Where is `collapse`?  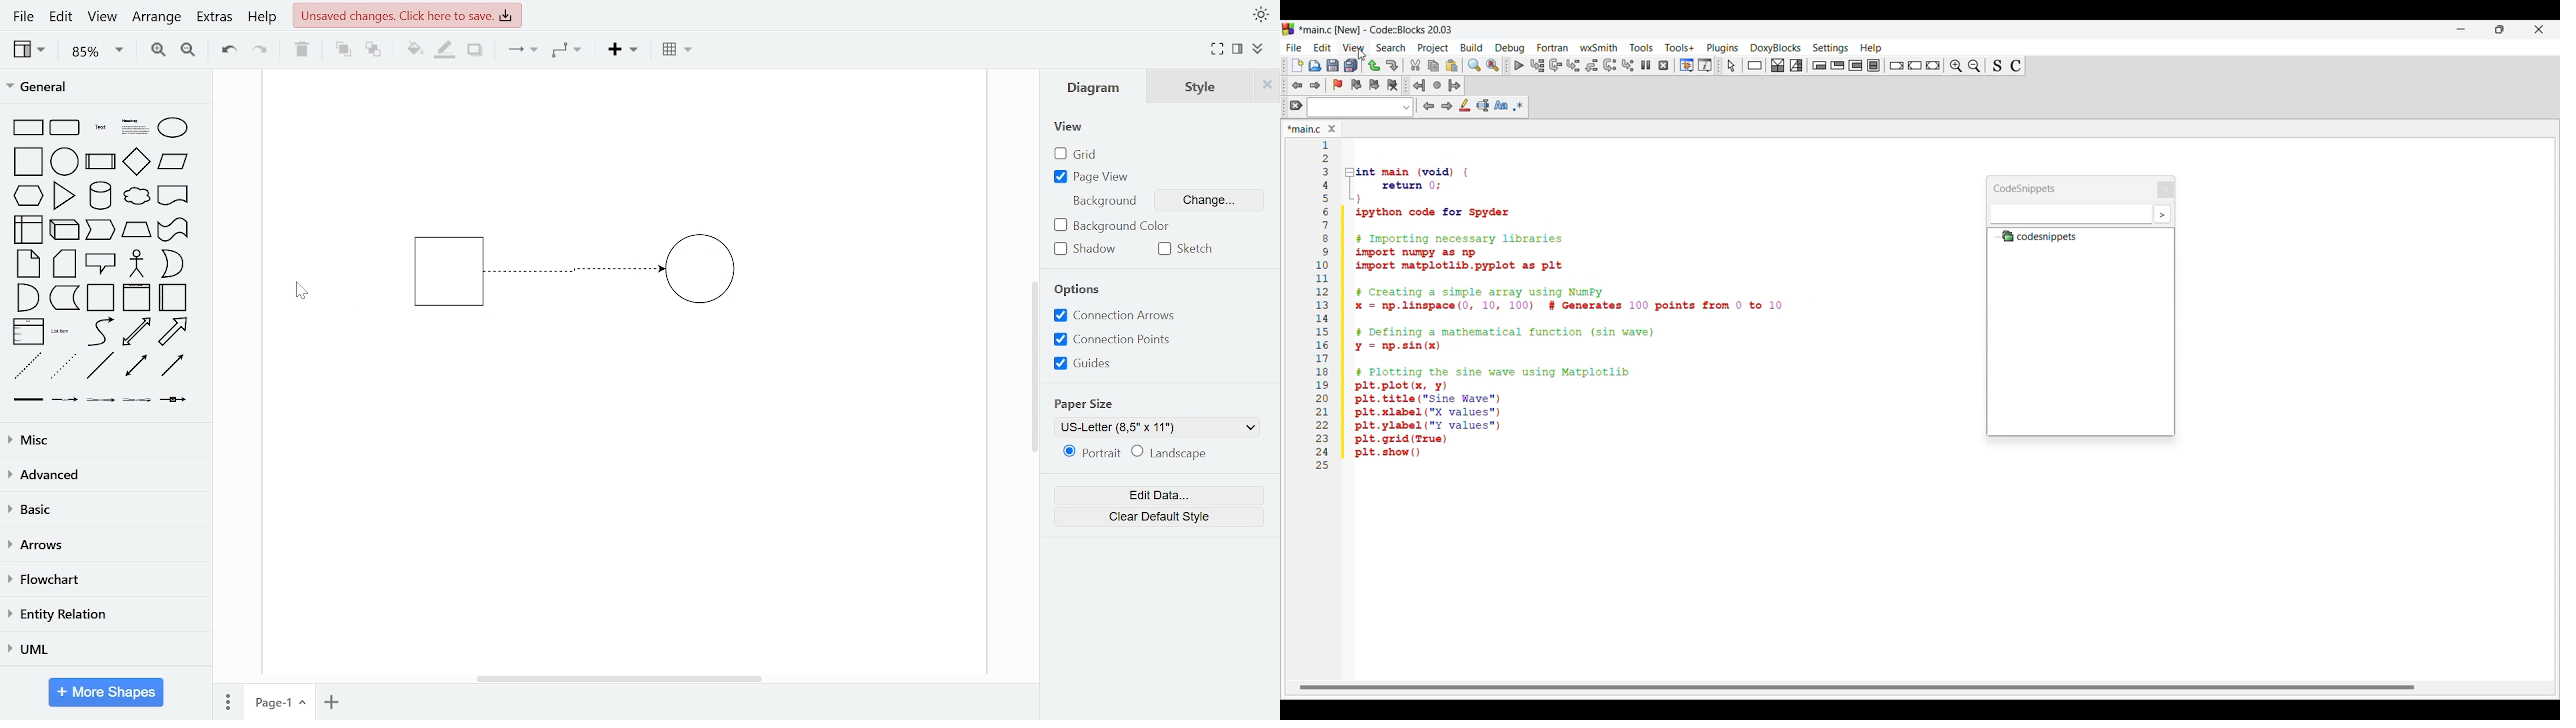 collapse is located at coordinates (1260, 50).